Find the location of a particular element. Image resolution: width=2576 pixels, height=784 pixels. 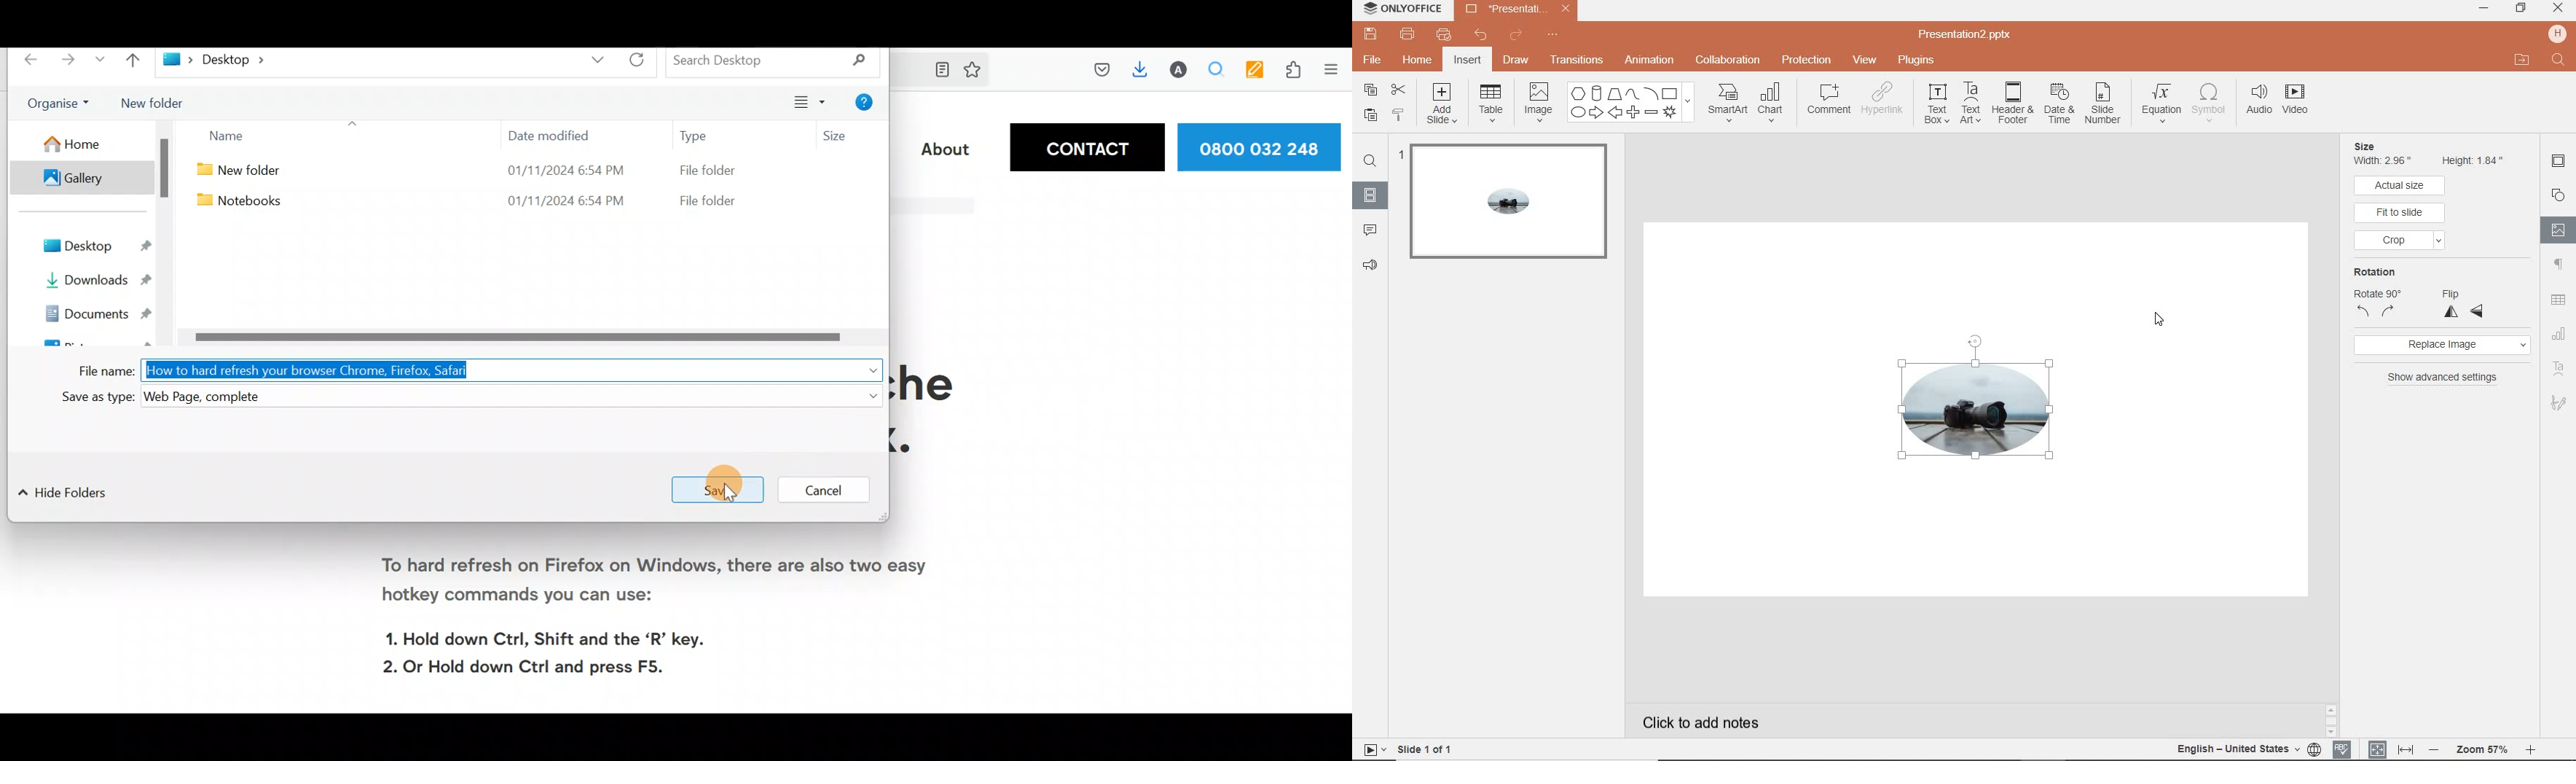

print is located at coordinates (1408, 34).